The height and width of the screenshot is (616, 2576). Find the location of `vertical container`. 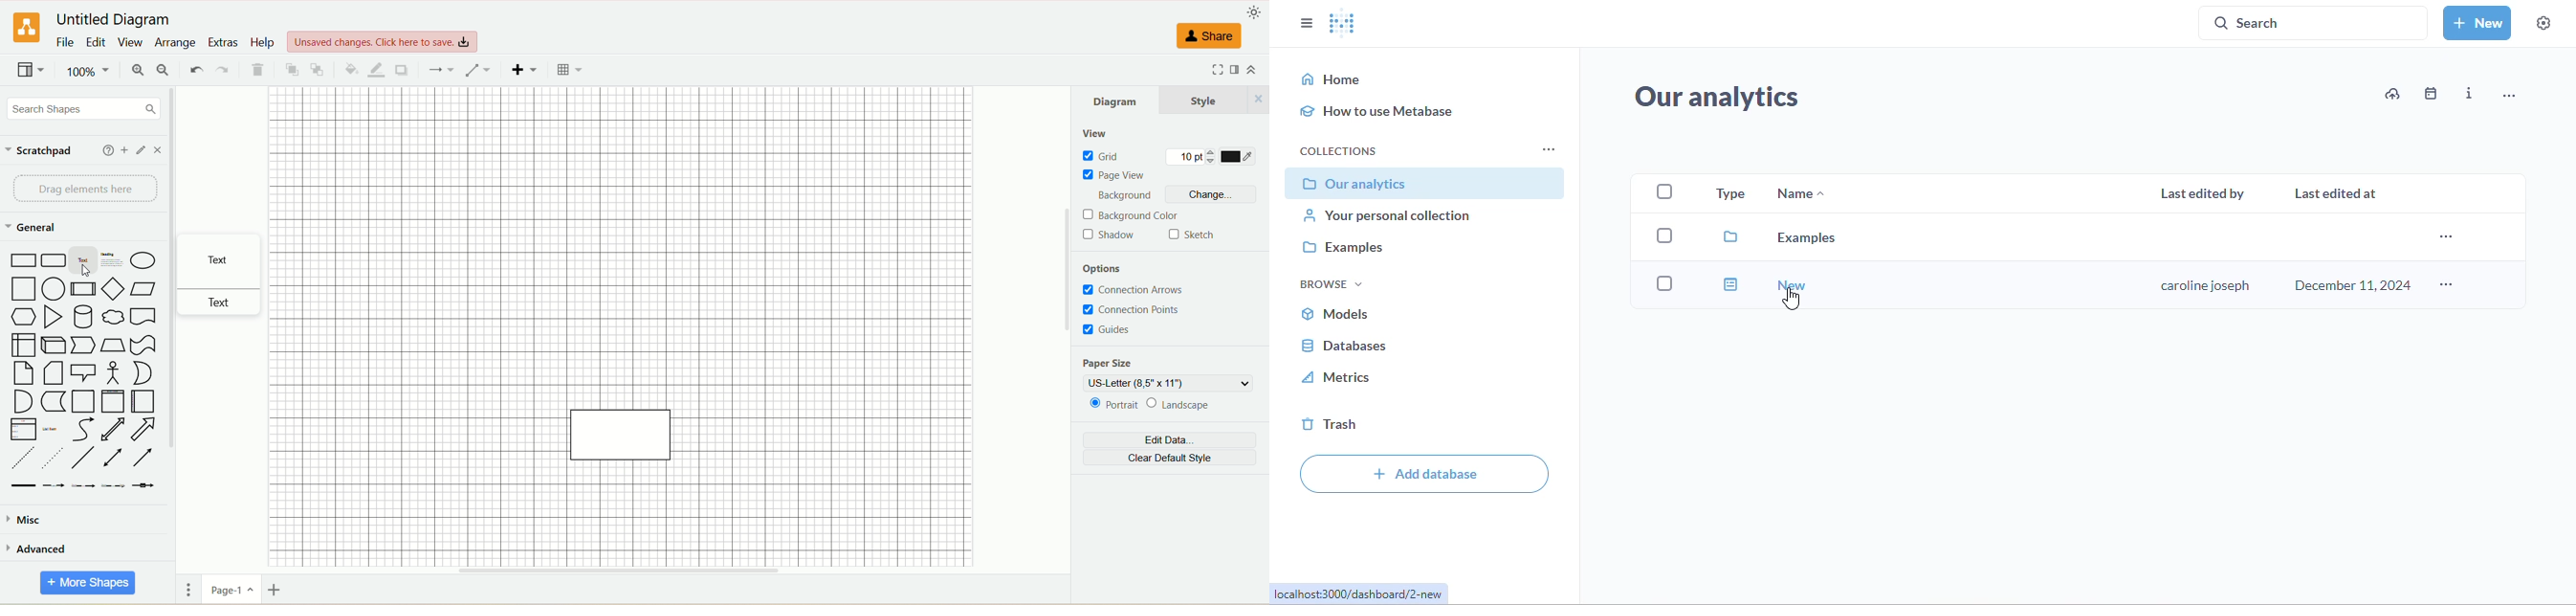

vertical container is located at coordinates (112, 400).